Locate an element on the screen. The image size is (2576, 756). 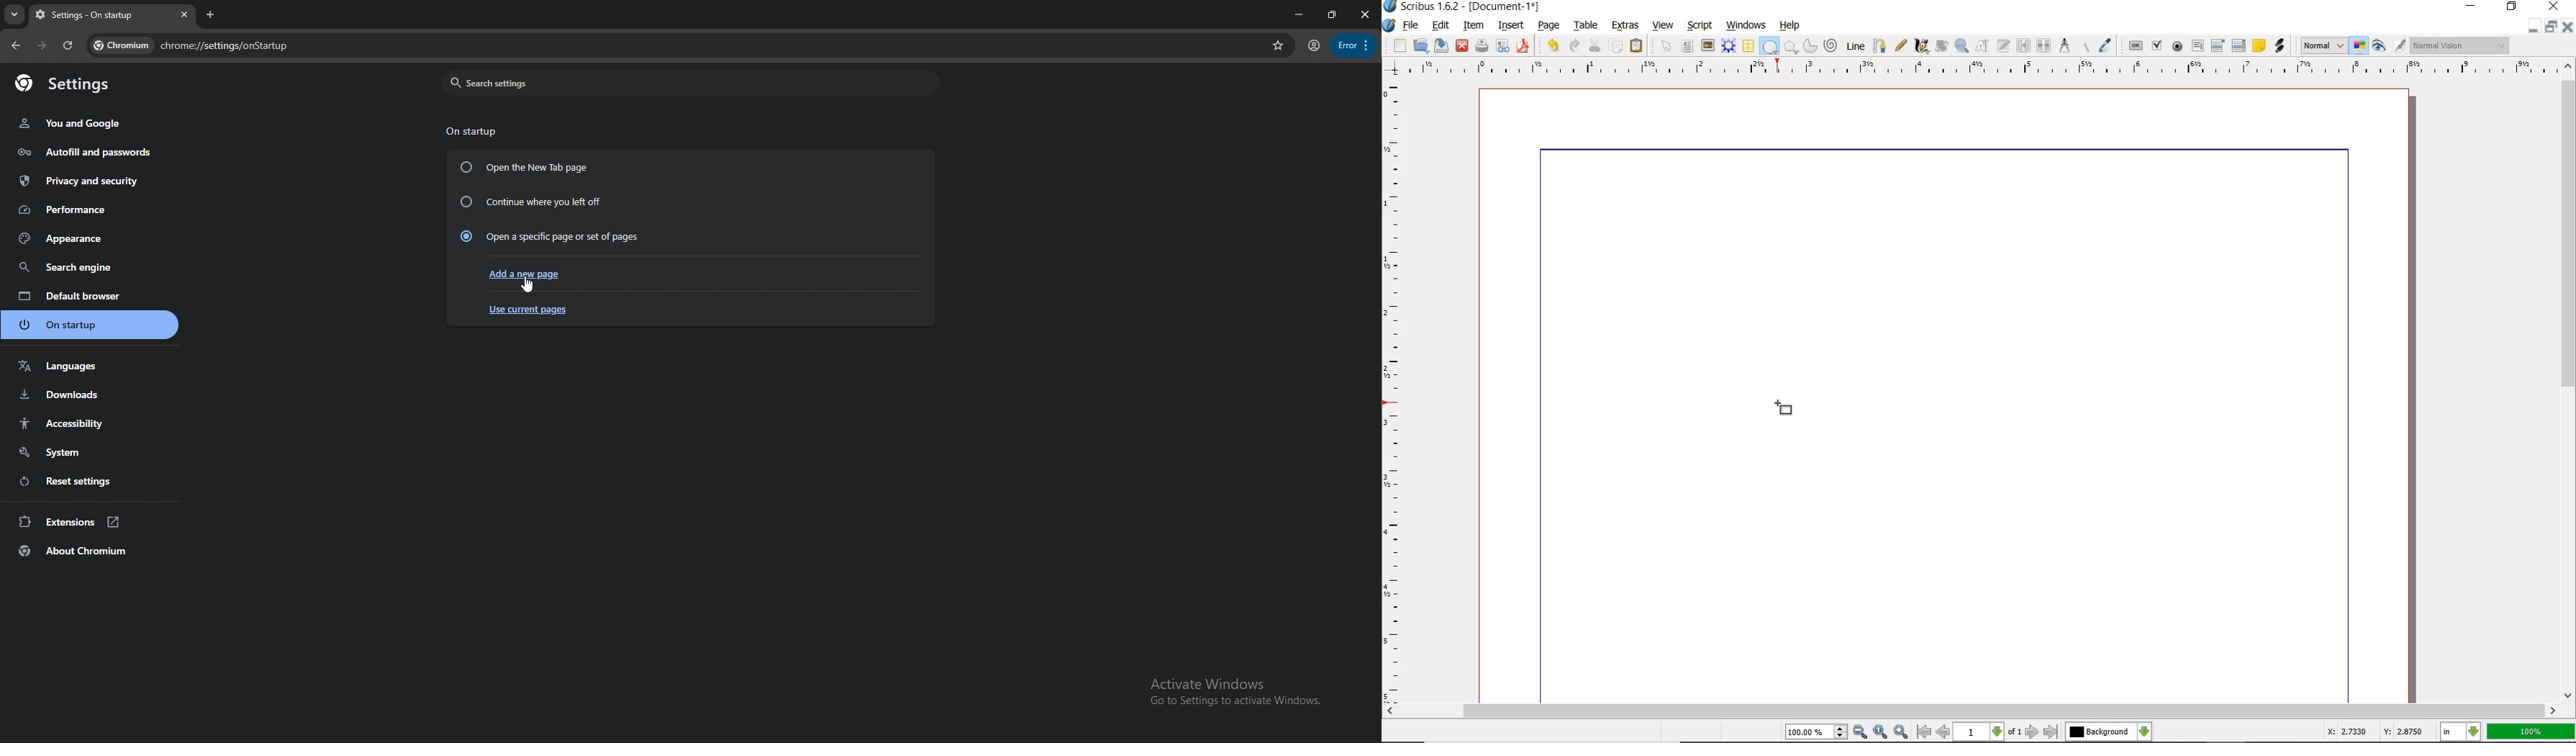
RENDER FRAME is located at coordinates (1727, 46).